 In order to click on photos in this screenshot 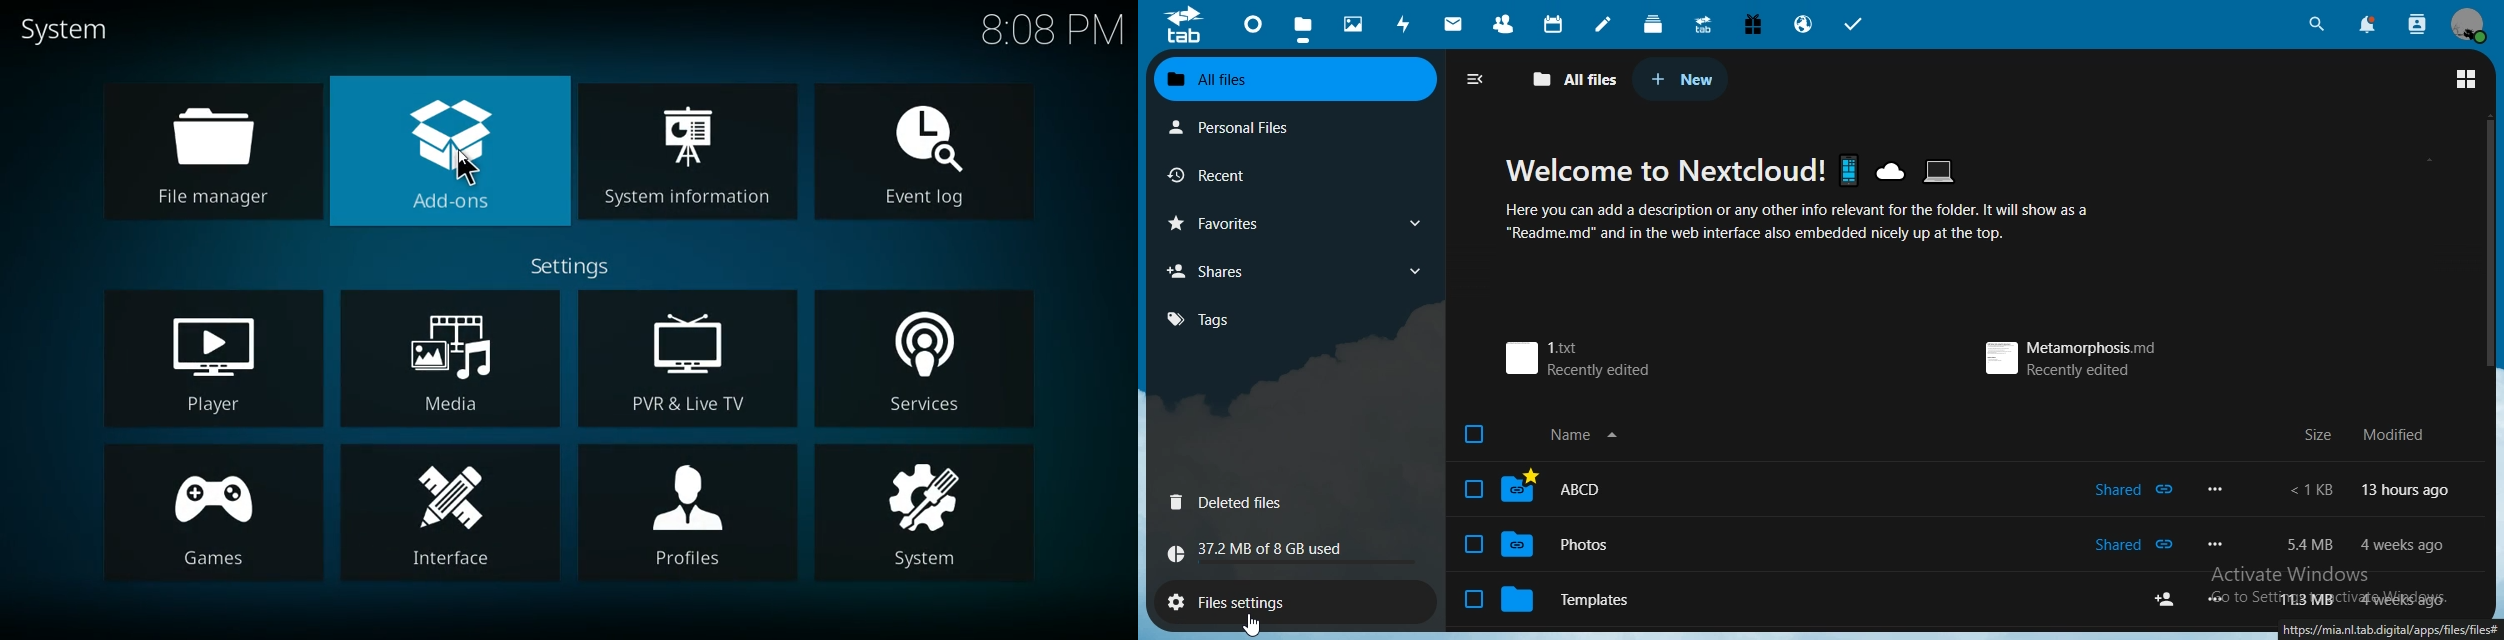, I will do `click(1353, 24)`.